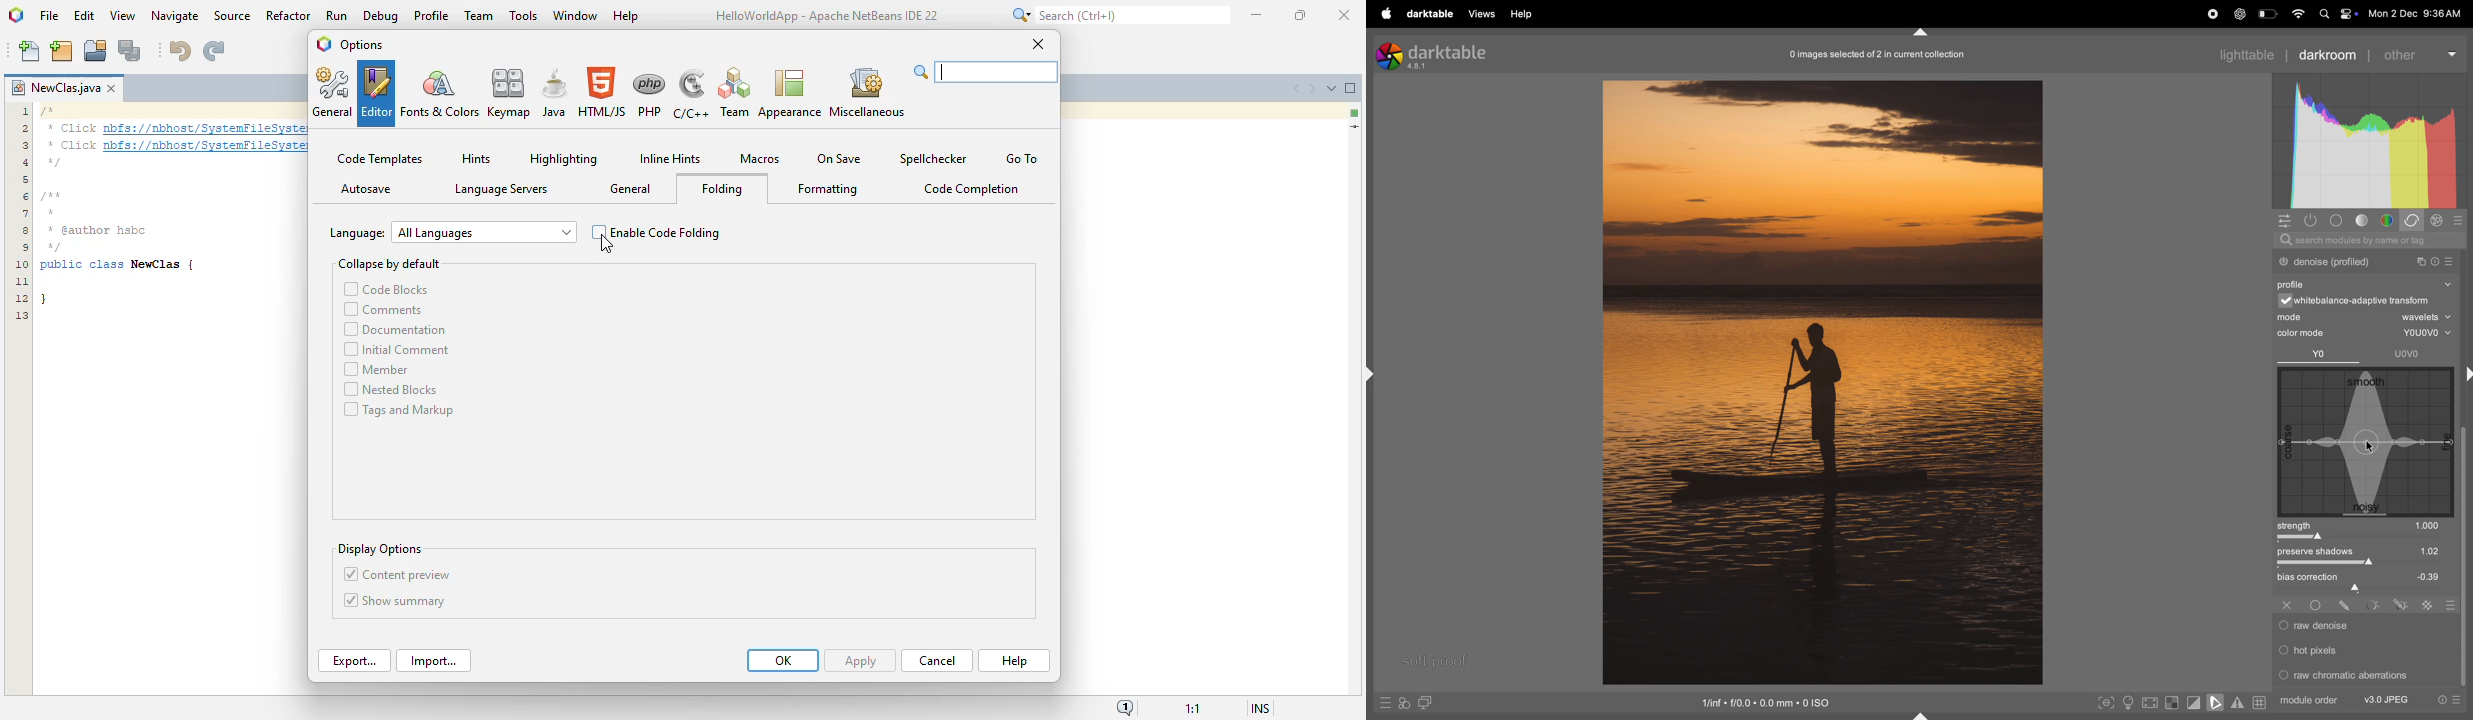 Image resolution: width=2492 pixels, height=728 pixels. I want to click on diplay second room image, so click(1429, 703).